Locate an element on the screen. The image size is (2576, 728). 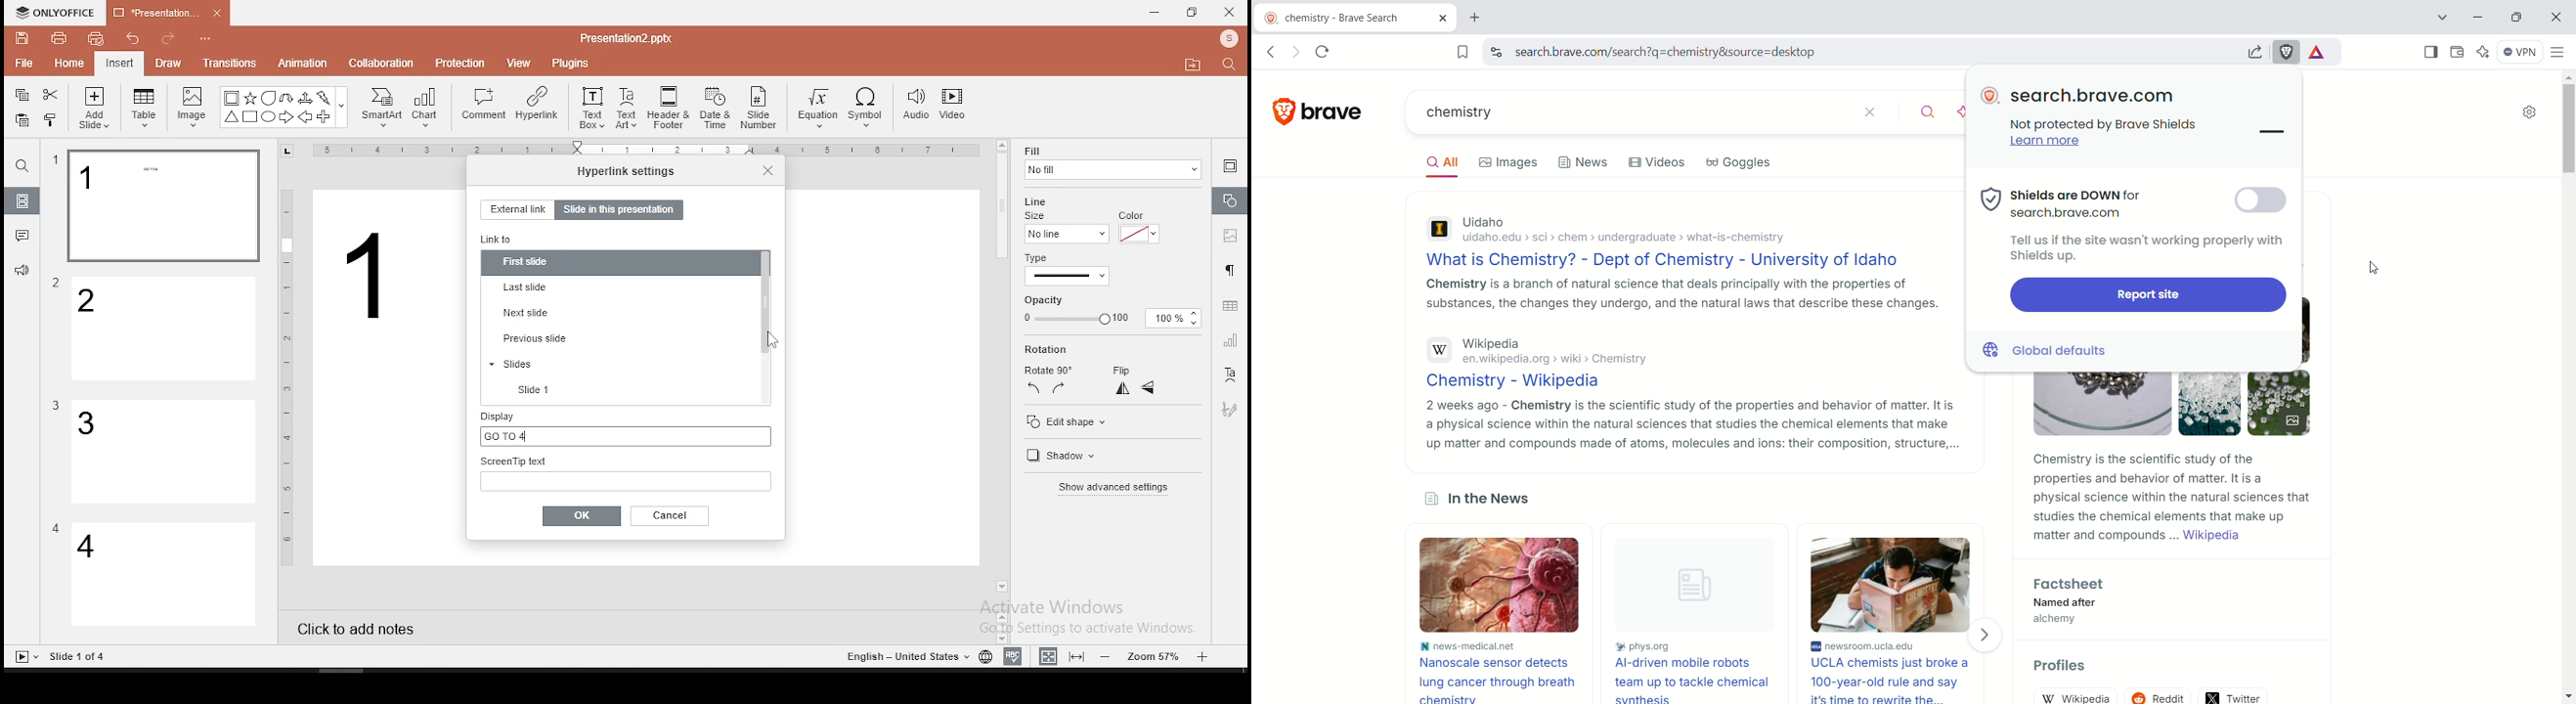
Chemistry is the scientific study of the properties and behavior of matter. It is a physical science within the natural sciences that studies the chemical elements that make up matter and compounds … Wikipedia is located at coordinates (2171, 498).